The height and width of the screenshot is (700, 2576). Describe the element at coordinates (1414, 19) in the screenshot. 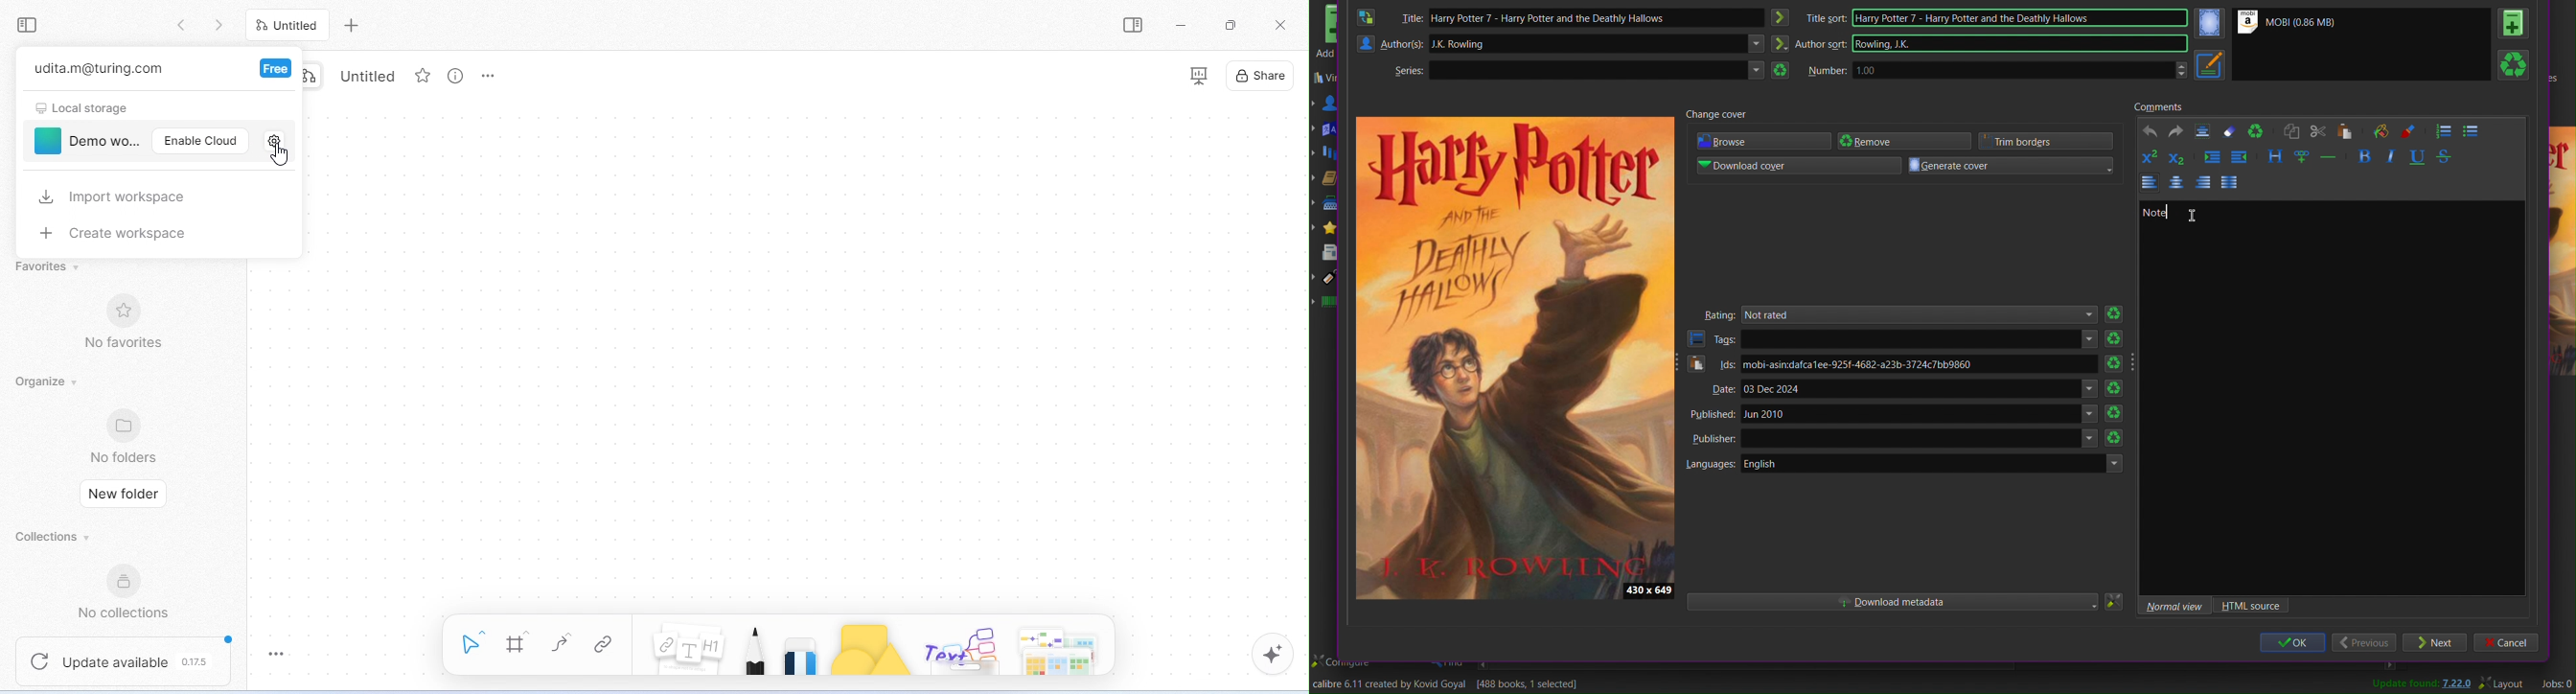

I see `Title` at that location.